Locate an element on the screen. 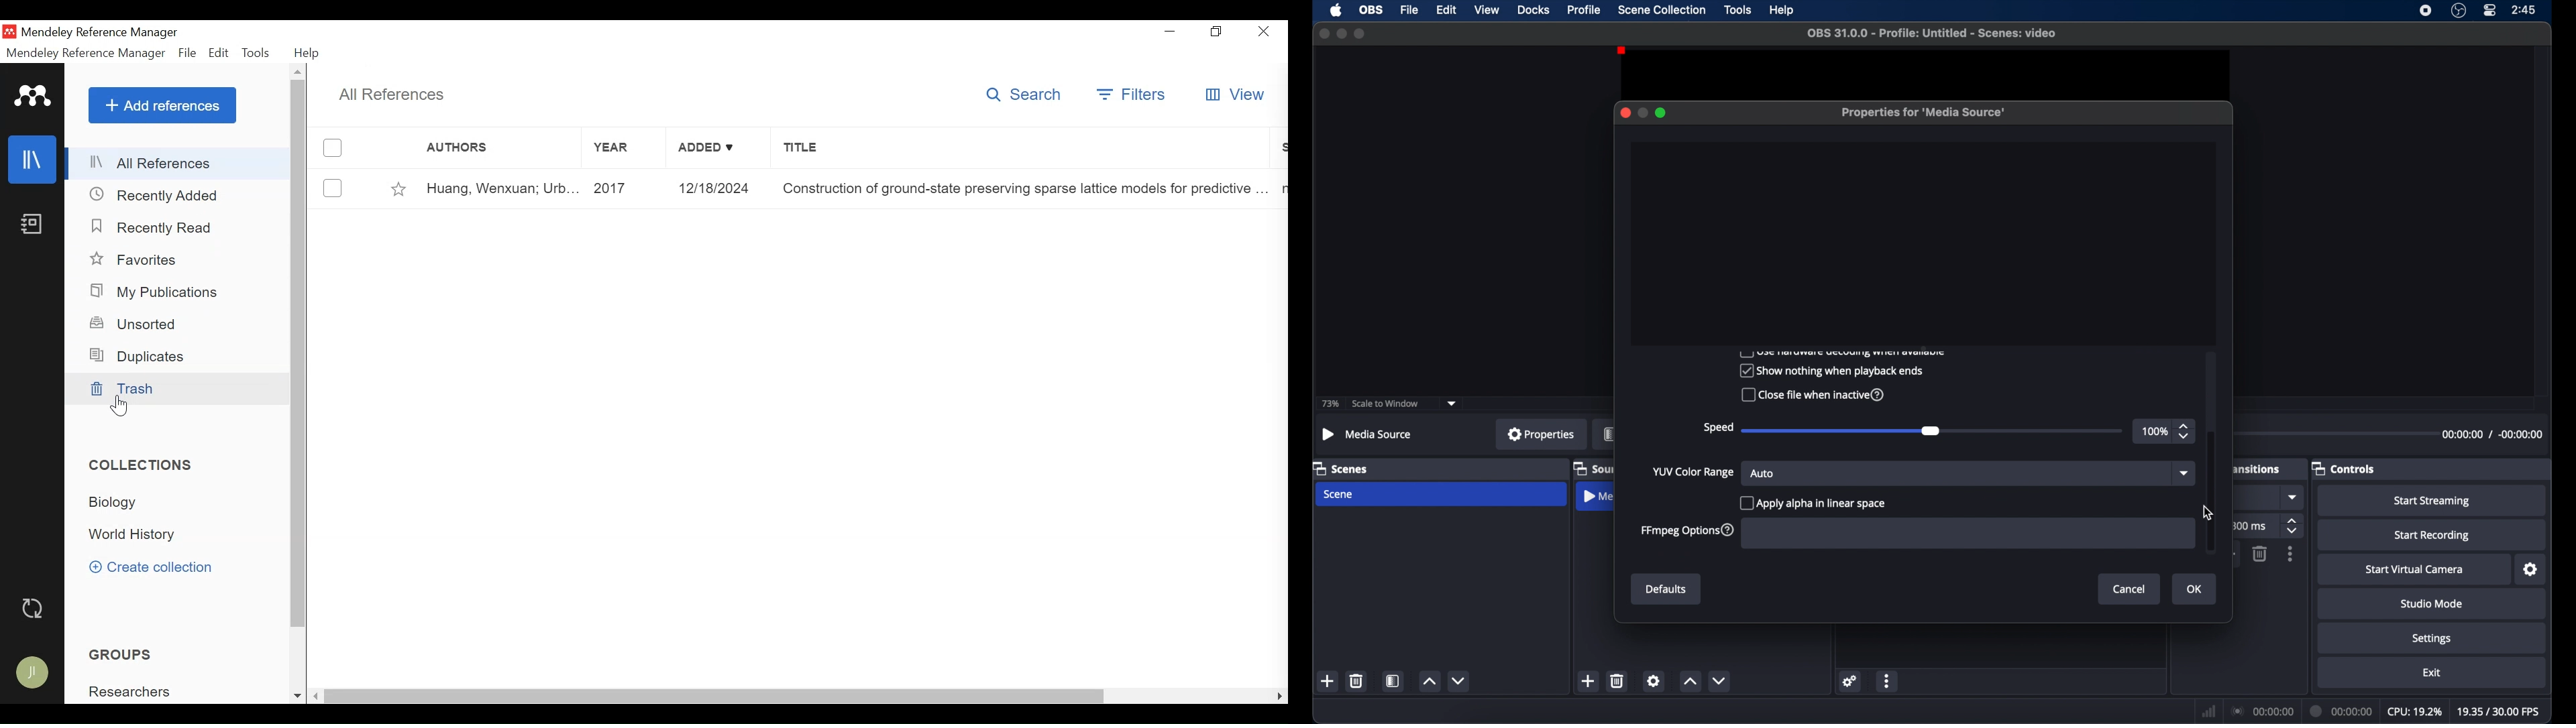 The width and height of the screenshot is (2576, 728). profile is located at coordinates (1585, 9).